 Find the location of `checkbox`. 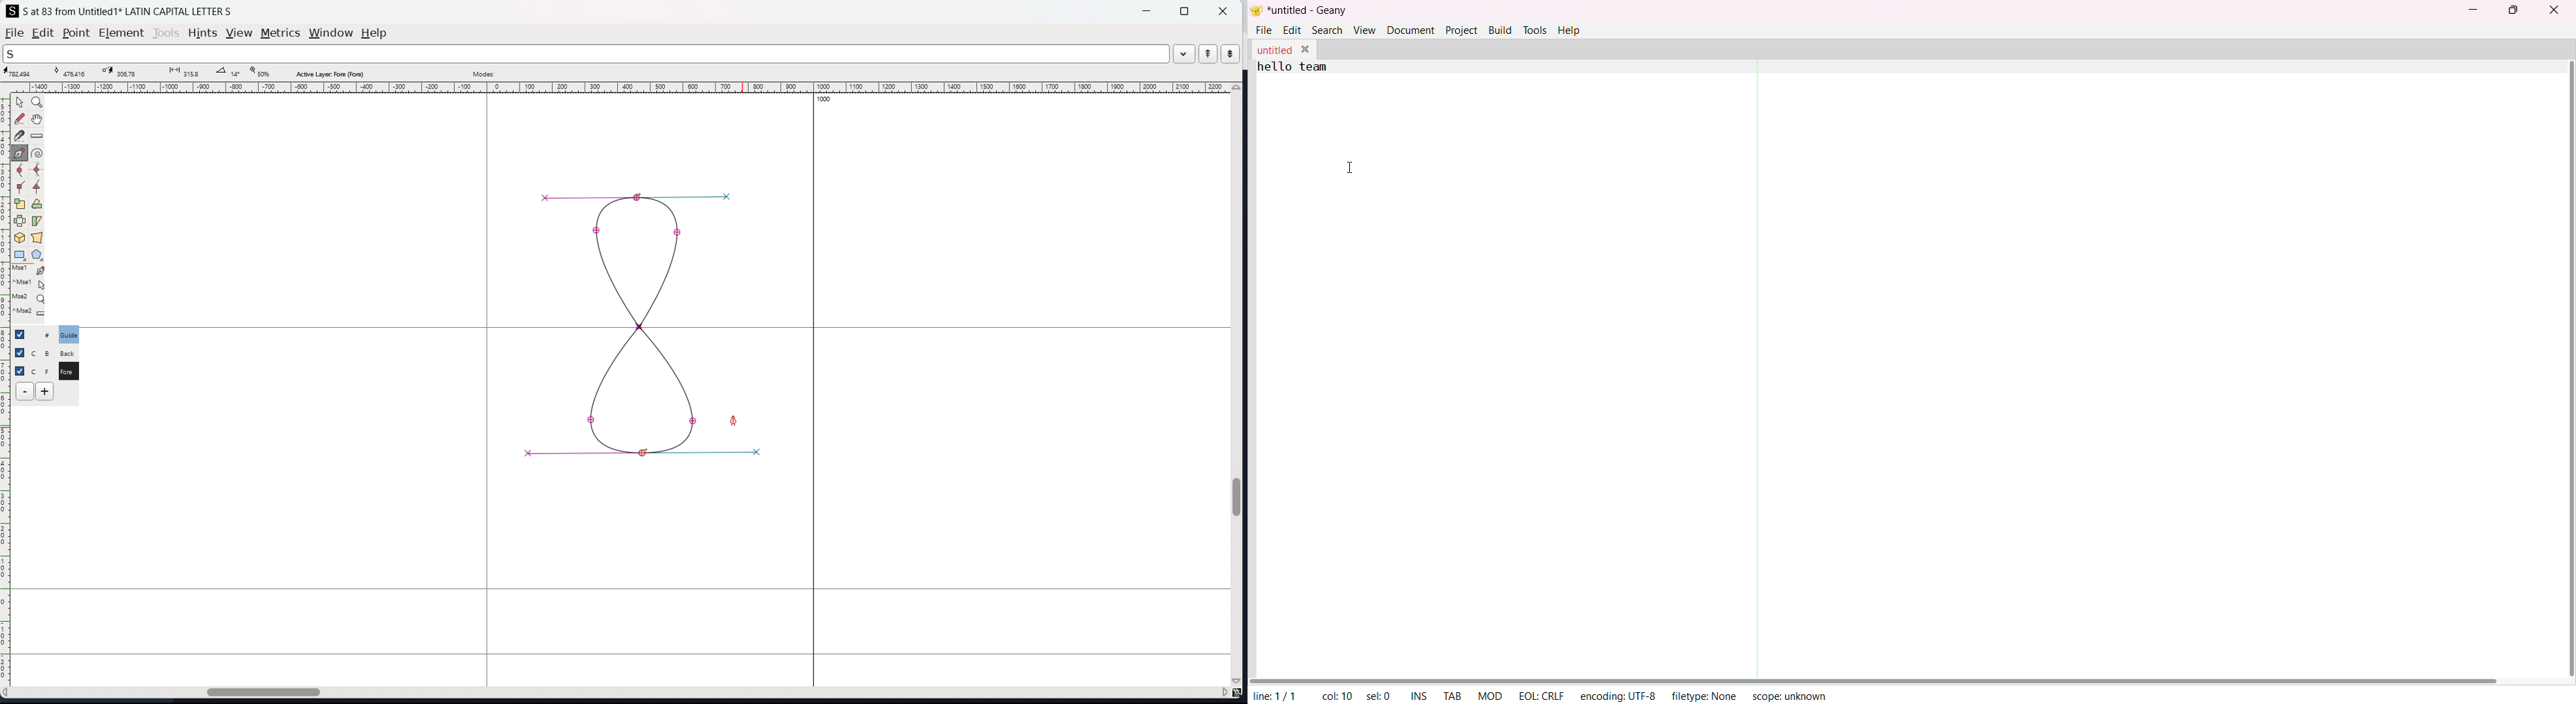

checkbox is located at coordinates (24, 334).